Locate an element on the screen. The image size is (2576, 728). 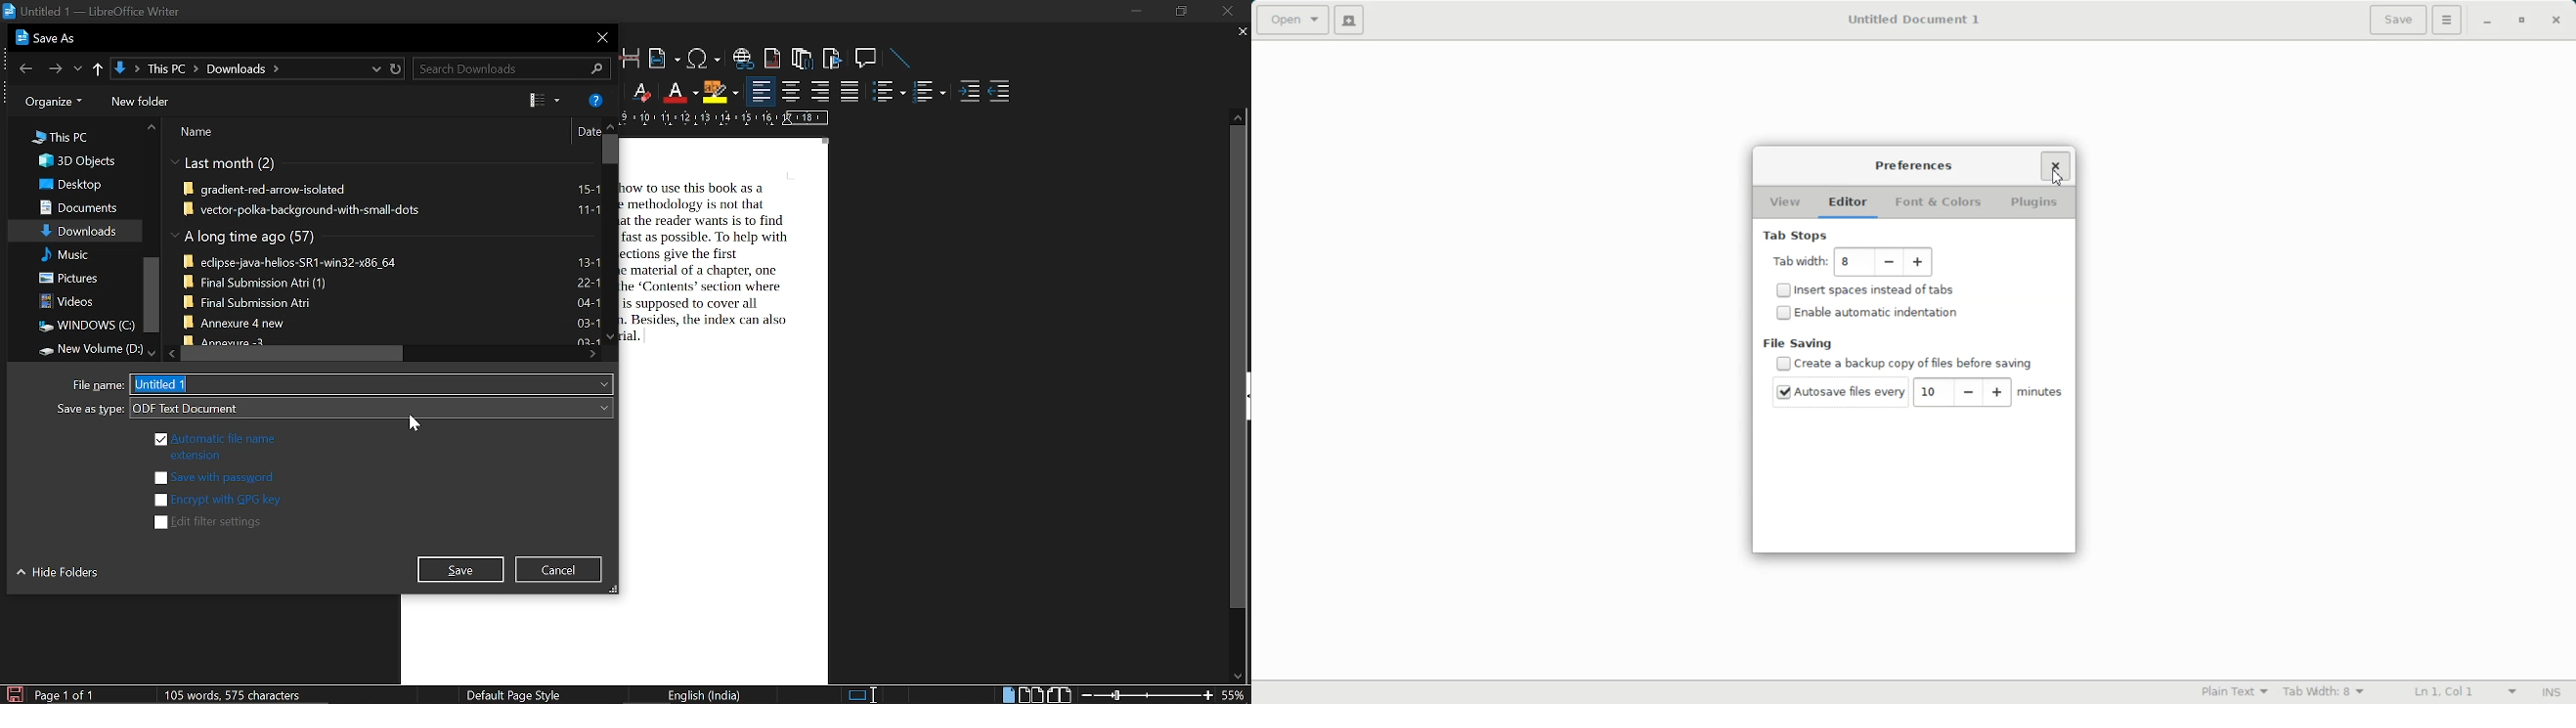
help is located at coordinates (595, 99).